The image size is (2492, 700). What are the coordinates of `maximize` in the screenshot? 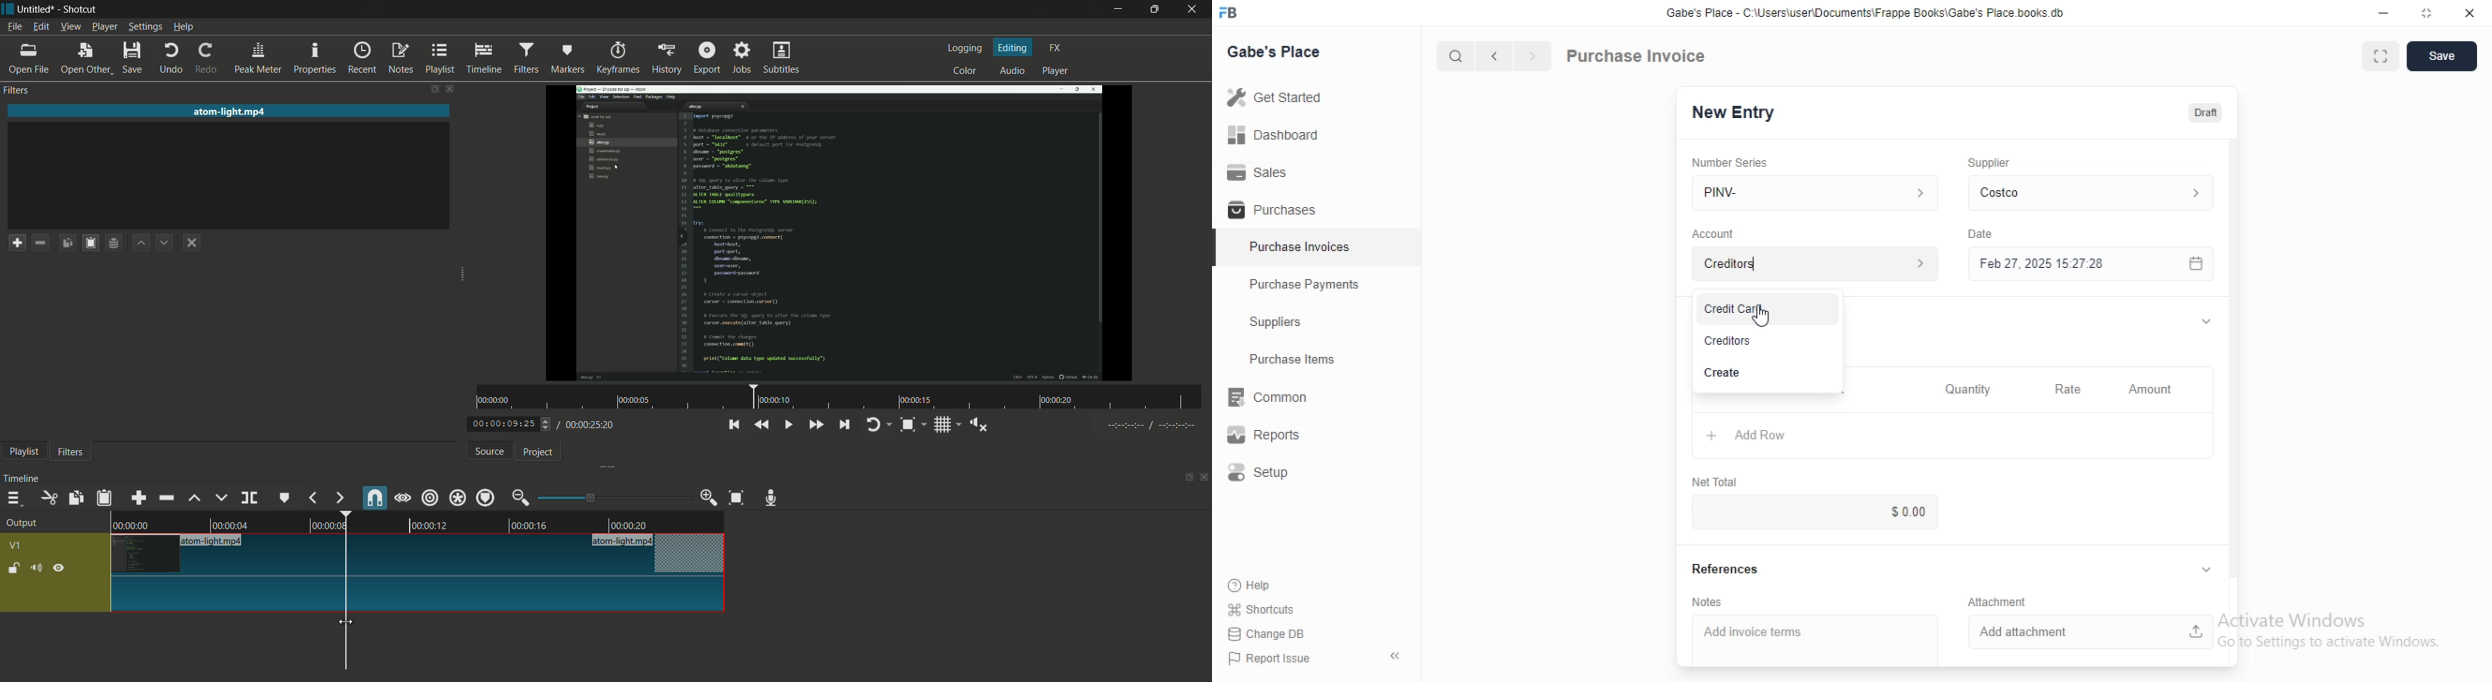 It's located at (1158, 9).